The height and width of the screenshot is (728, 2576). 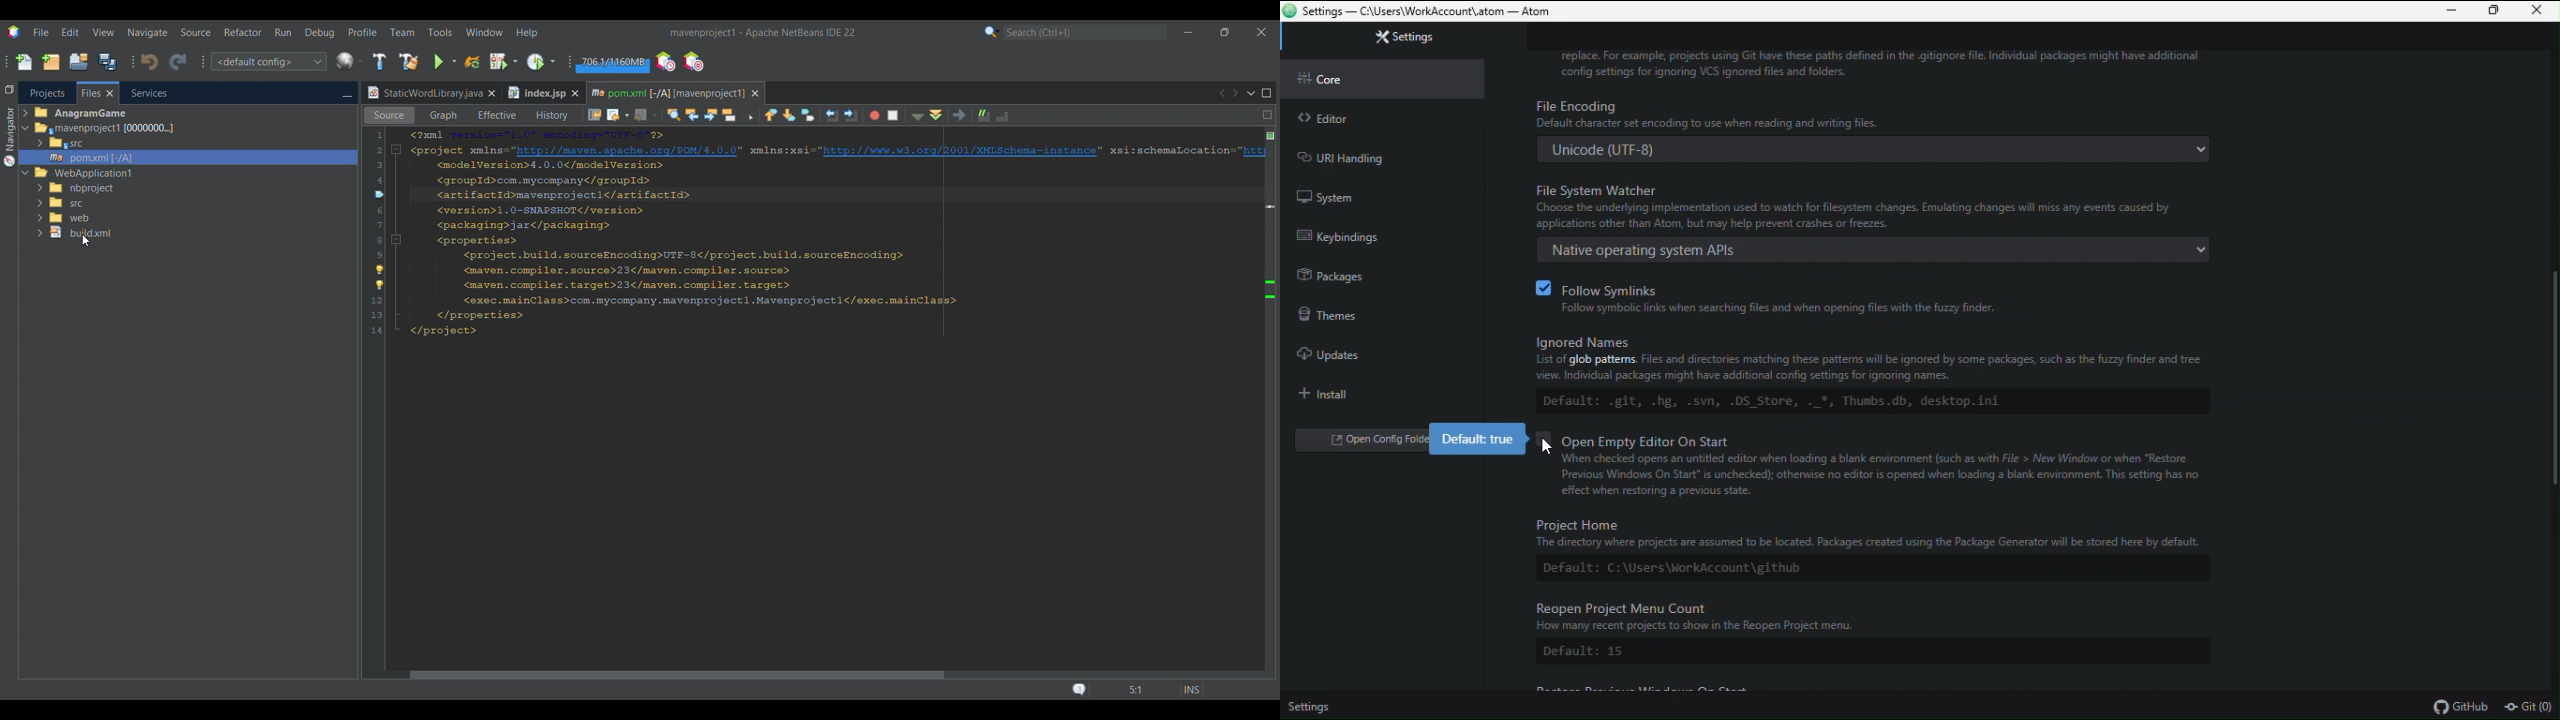 I want to click on Indicates bookmarked, so click(x=379, y=195).